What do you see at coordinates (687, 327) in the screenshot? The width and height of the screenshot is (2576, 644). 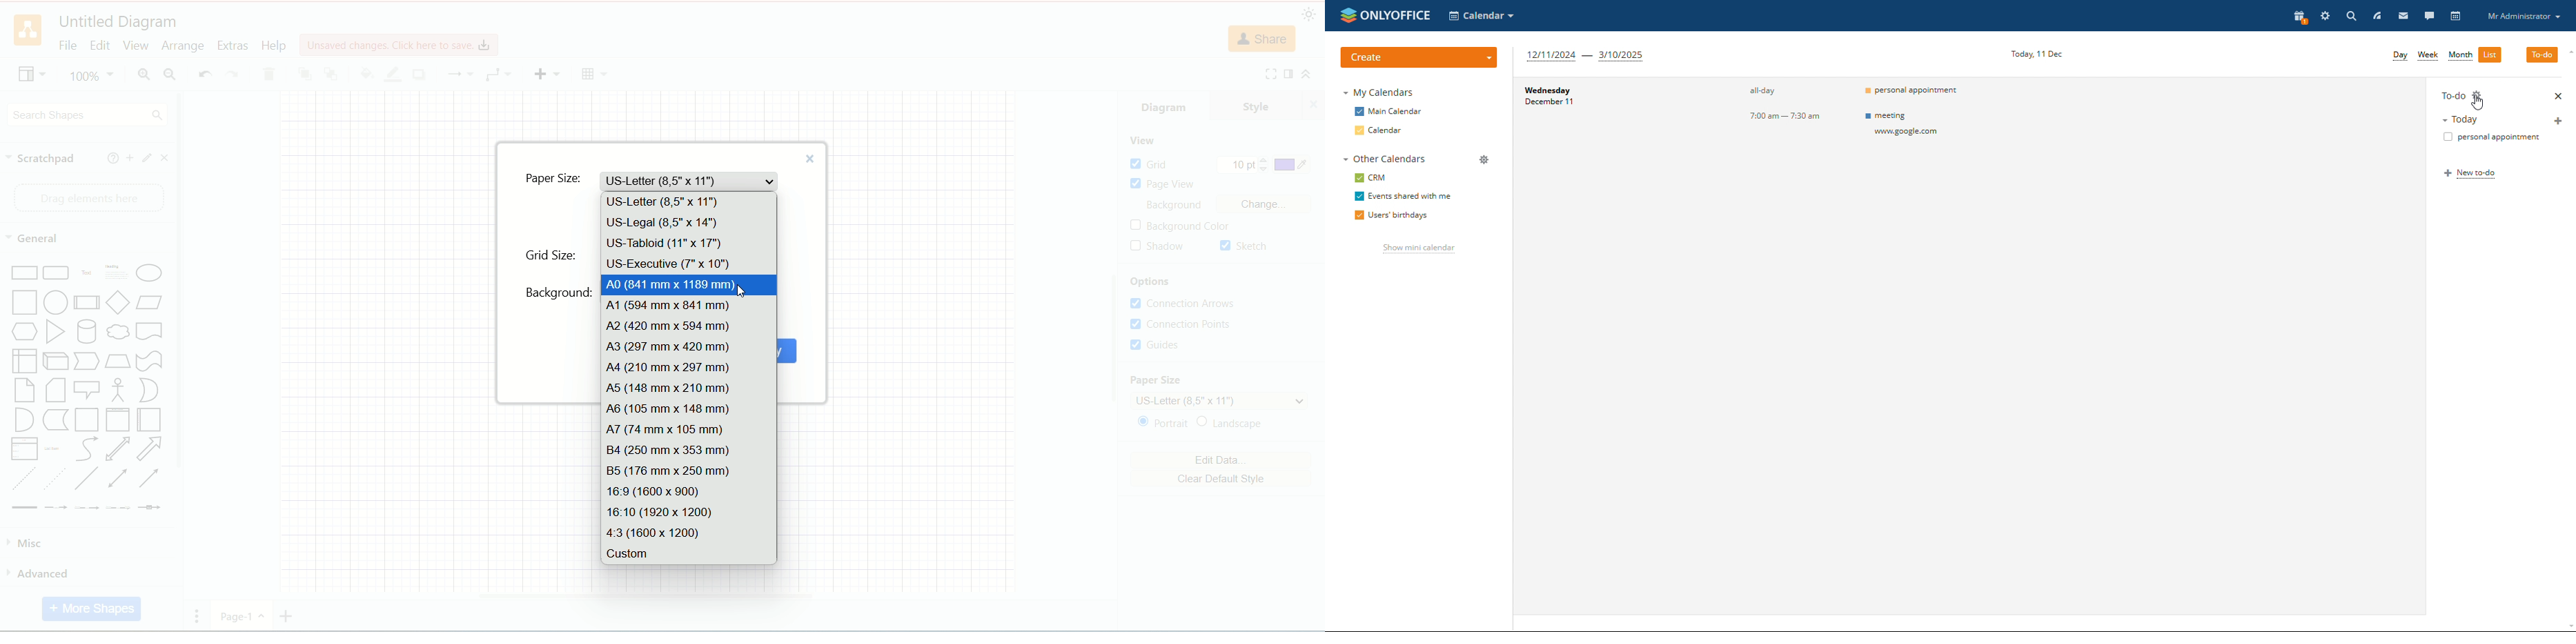 I see `A2` at bounding box center [687, 327].